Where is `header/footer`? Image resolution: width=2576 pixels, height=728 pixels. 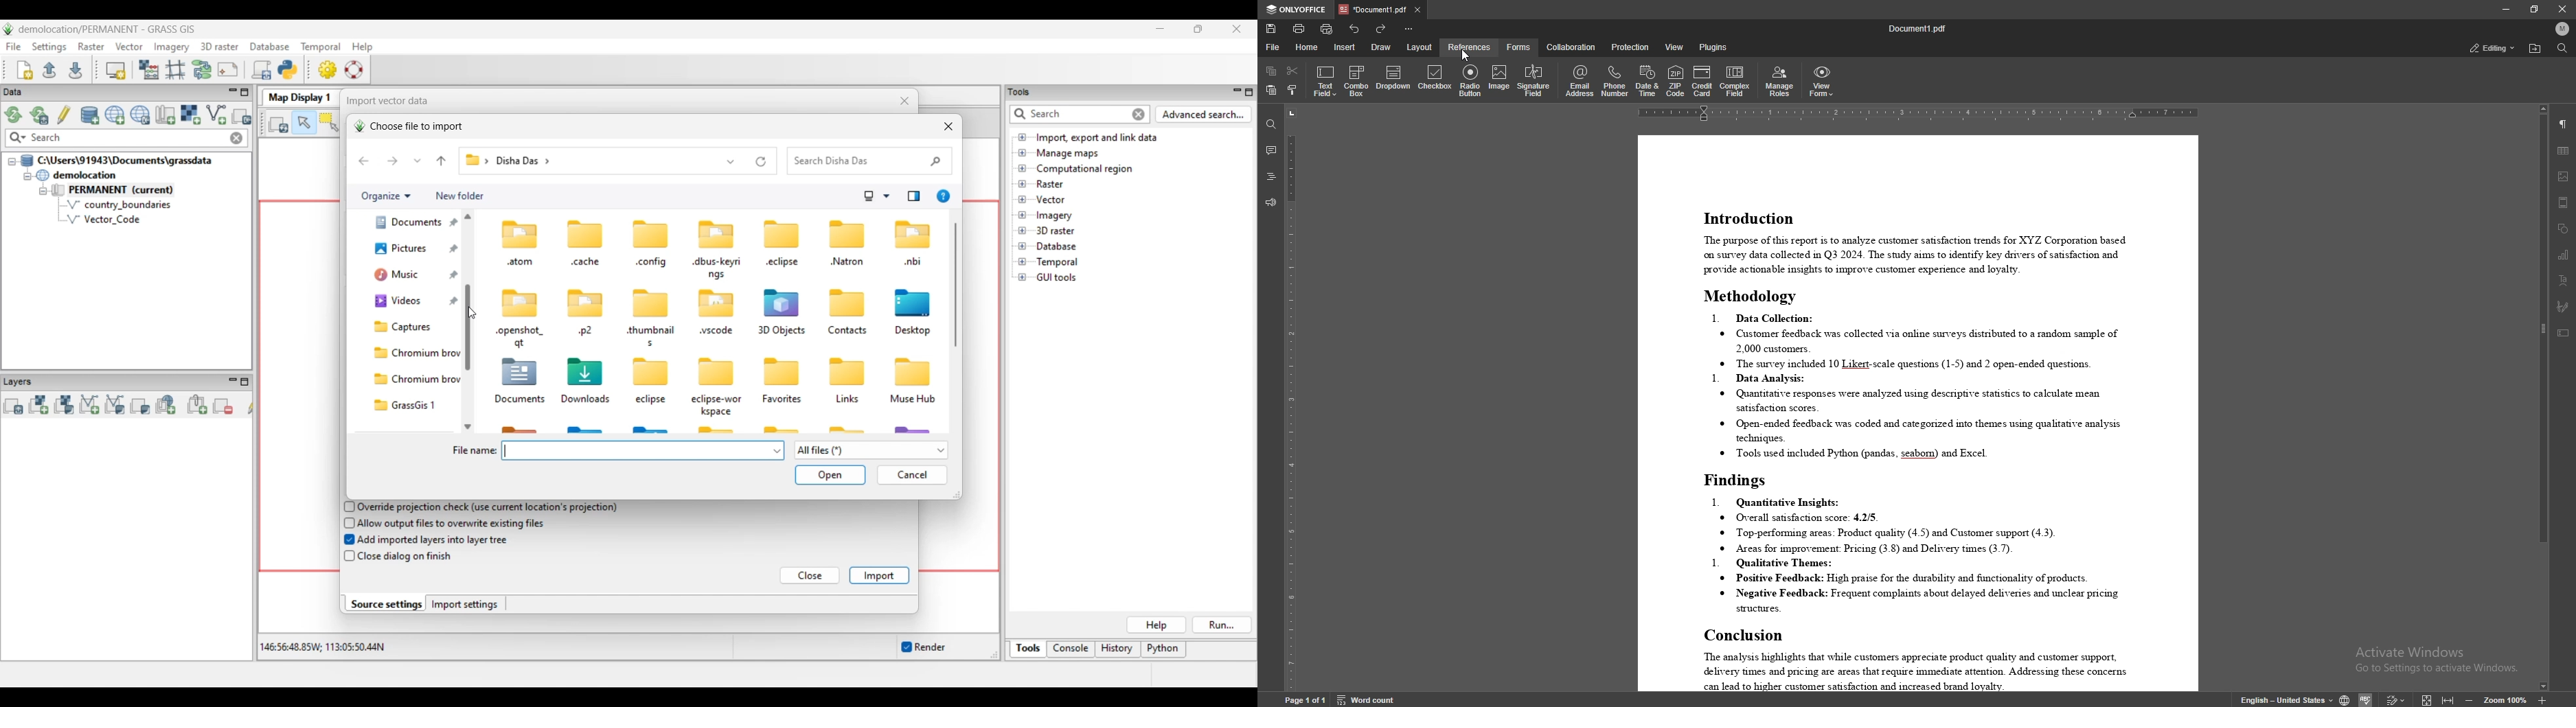
header/footer is located at coordinates (2564, 202).